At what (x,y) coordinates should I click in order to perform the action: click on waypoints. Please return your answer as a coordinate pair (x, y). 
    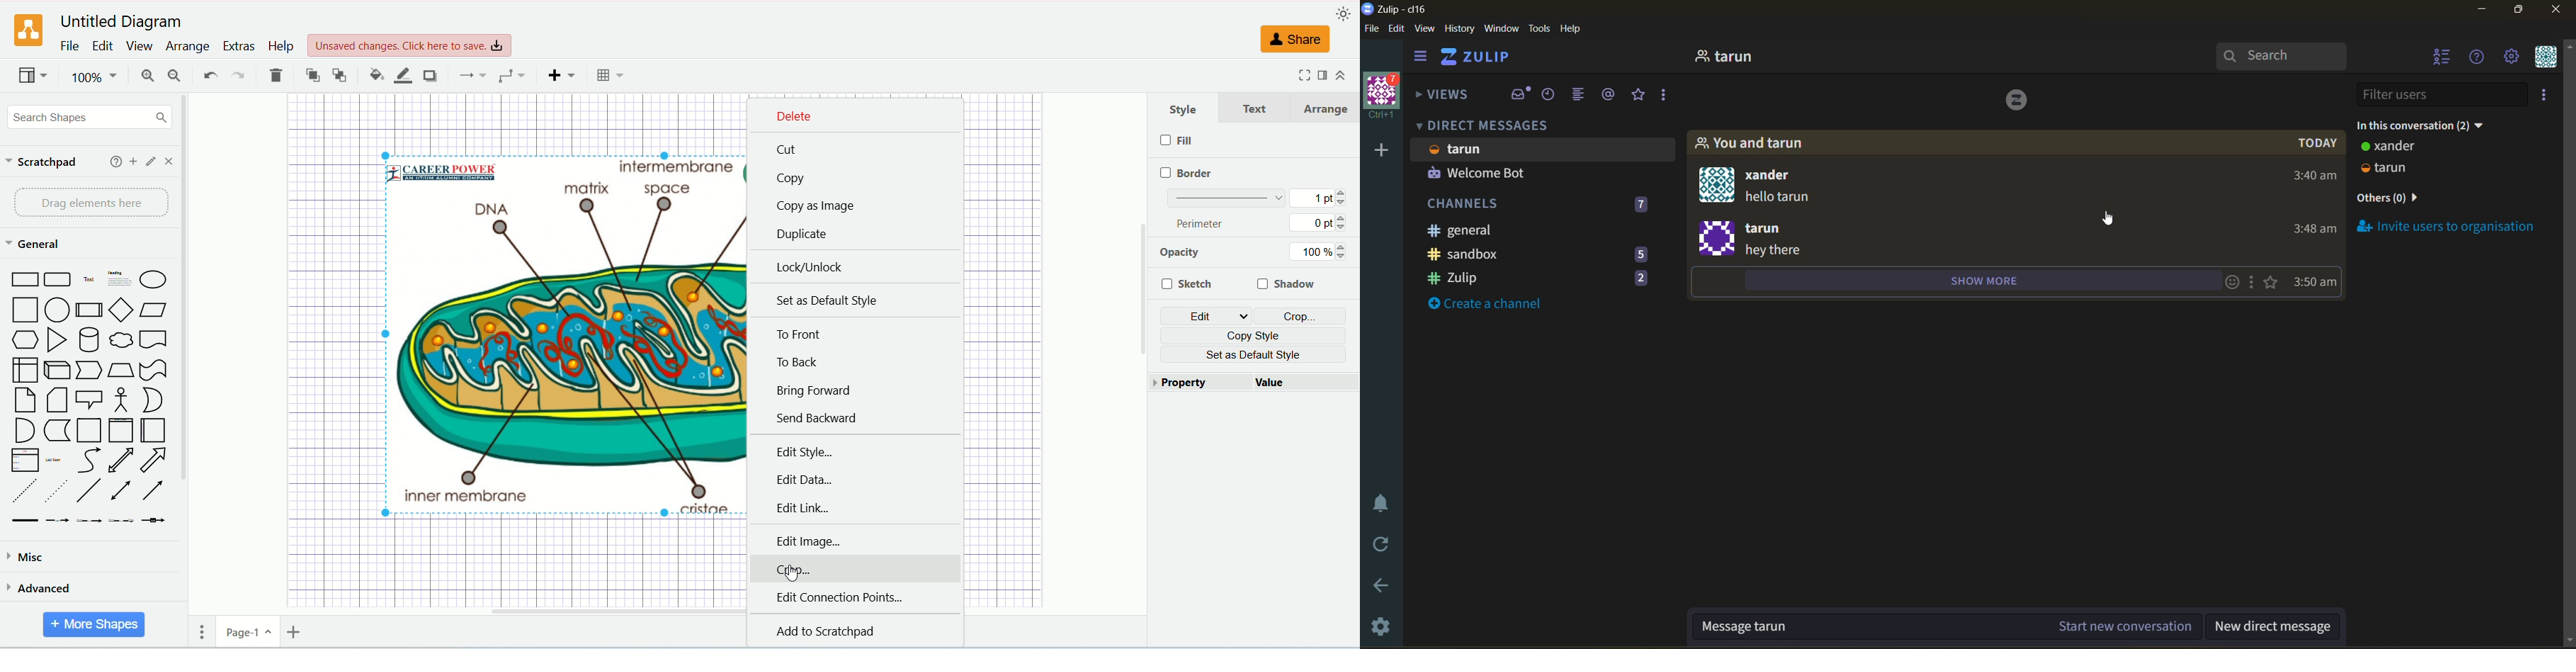
    Looking at the image, I should click on (511, 77).